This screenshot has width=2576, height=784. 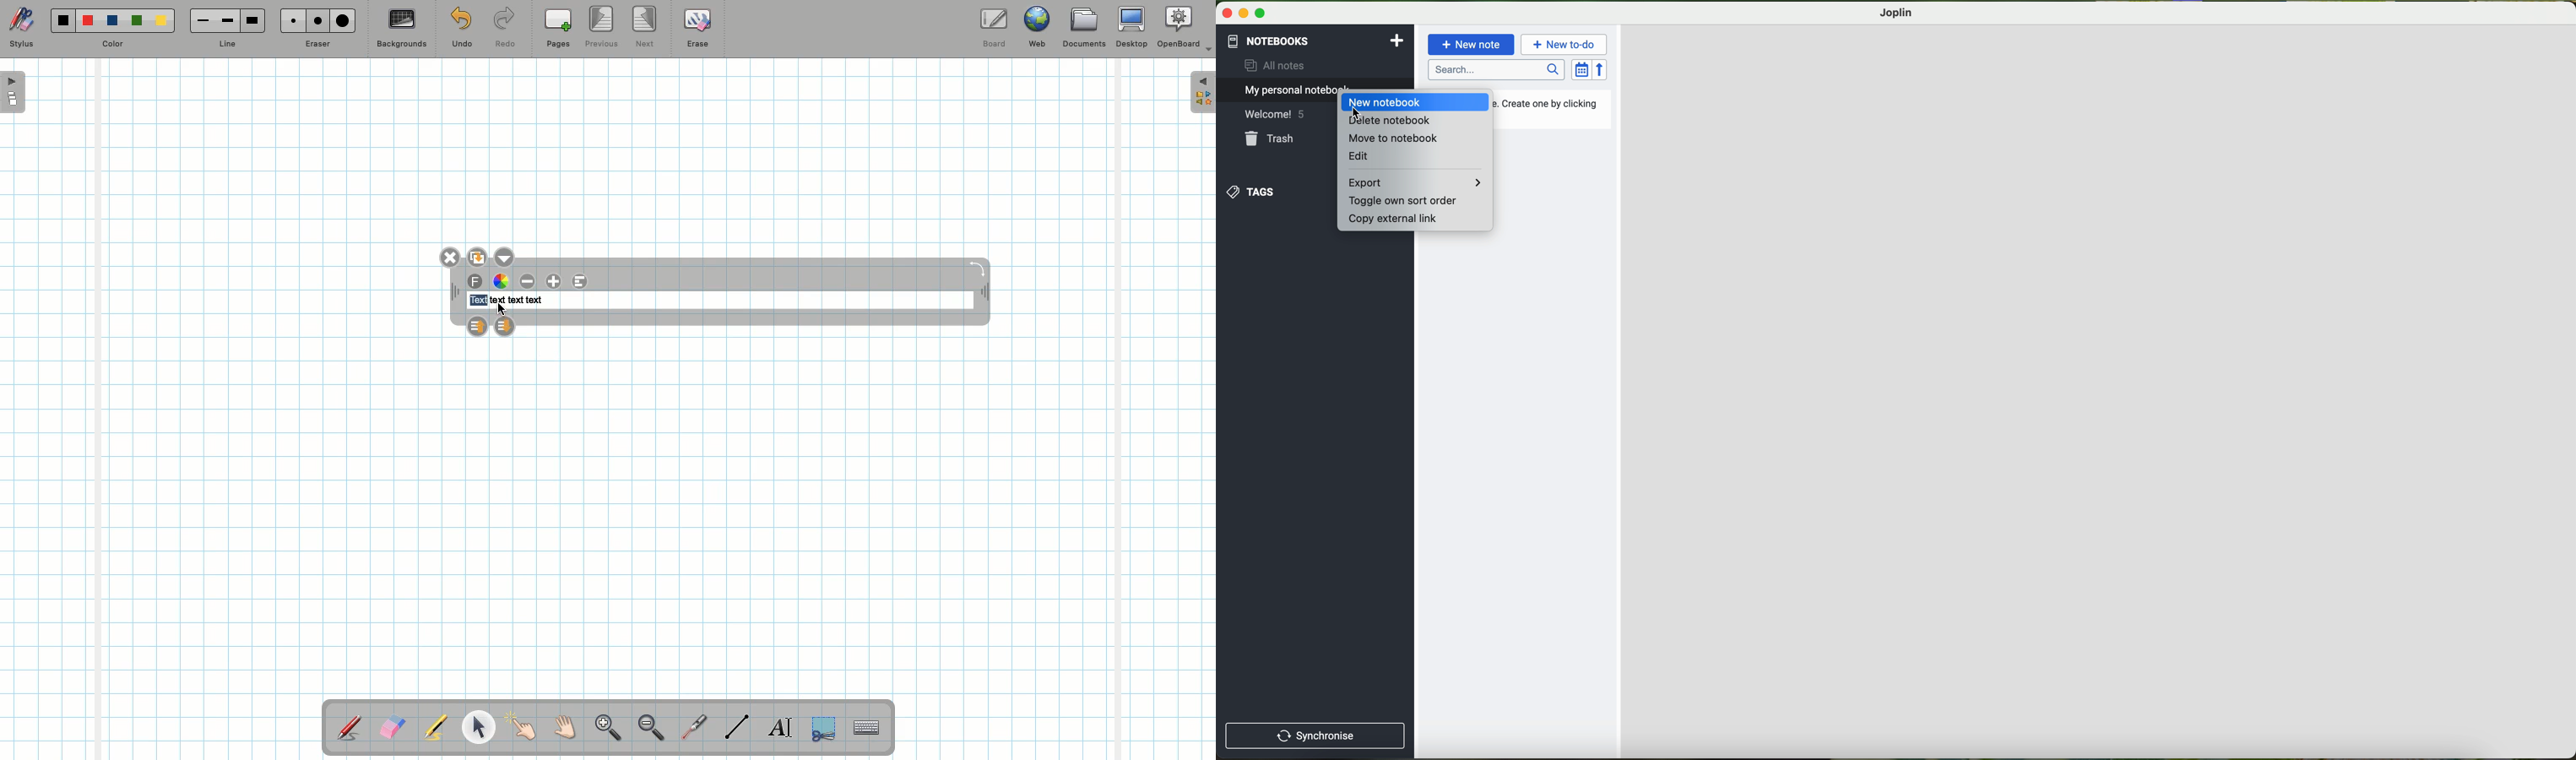 I want to click on synchronise button, so click(x=1315, y=736).